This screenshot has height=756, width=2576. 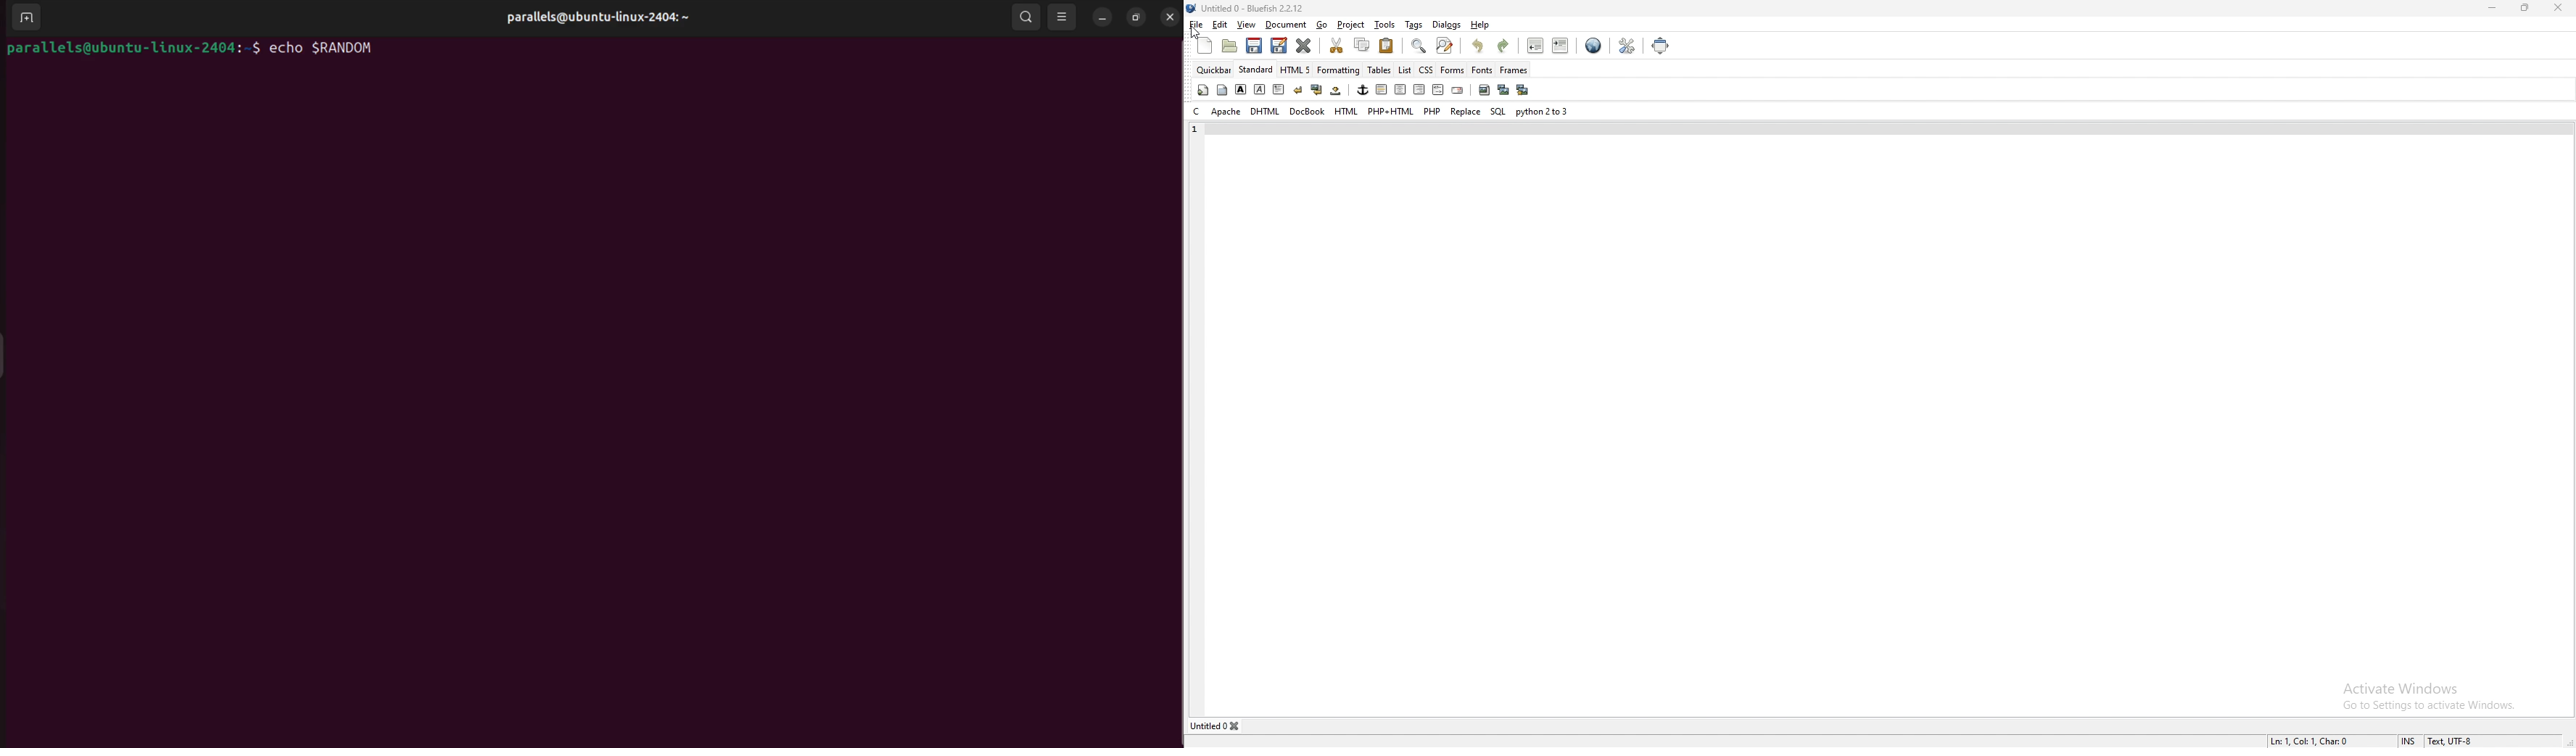 I want to click on bold, so click(x=1241, y=90).